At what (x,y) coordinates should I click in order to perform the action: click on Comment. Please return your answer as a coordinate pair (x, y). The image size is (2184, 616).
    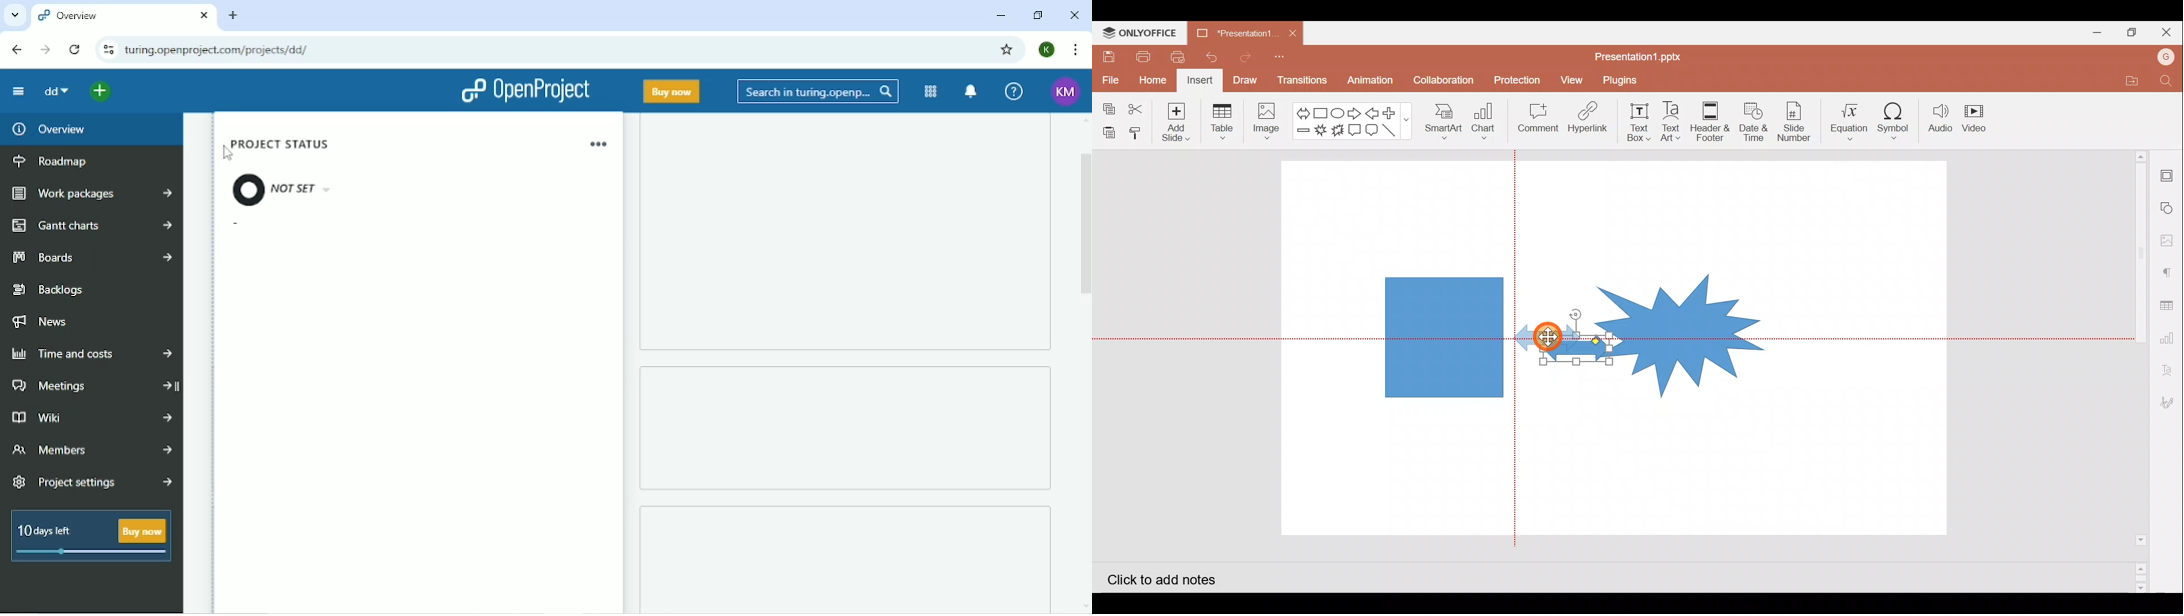
    Looking at the image, I should click on (1539, 120).